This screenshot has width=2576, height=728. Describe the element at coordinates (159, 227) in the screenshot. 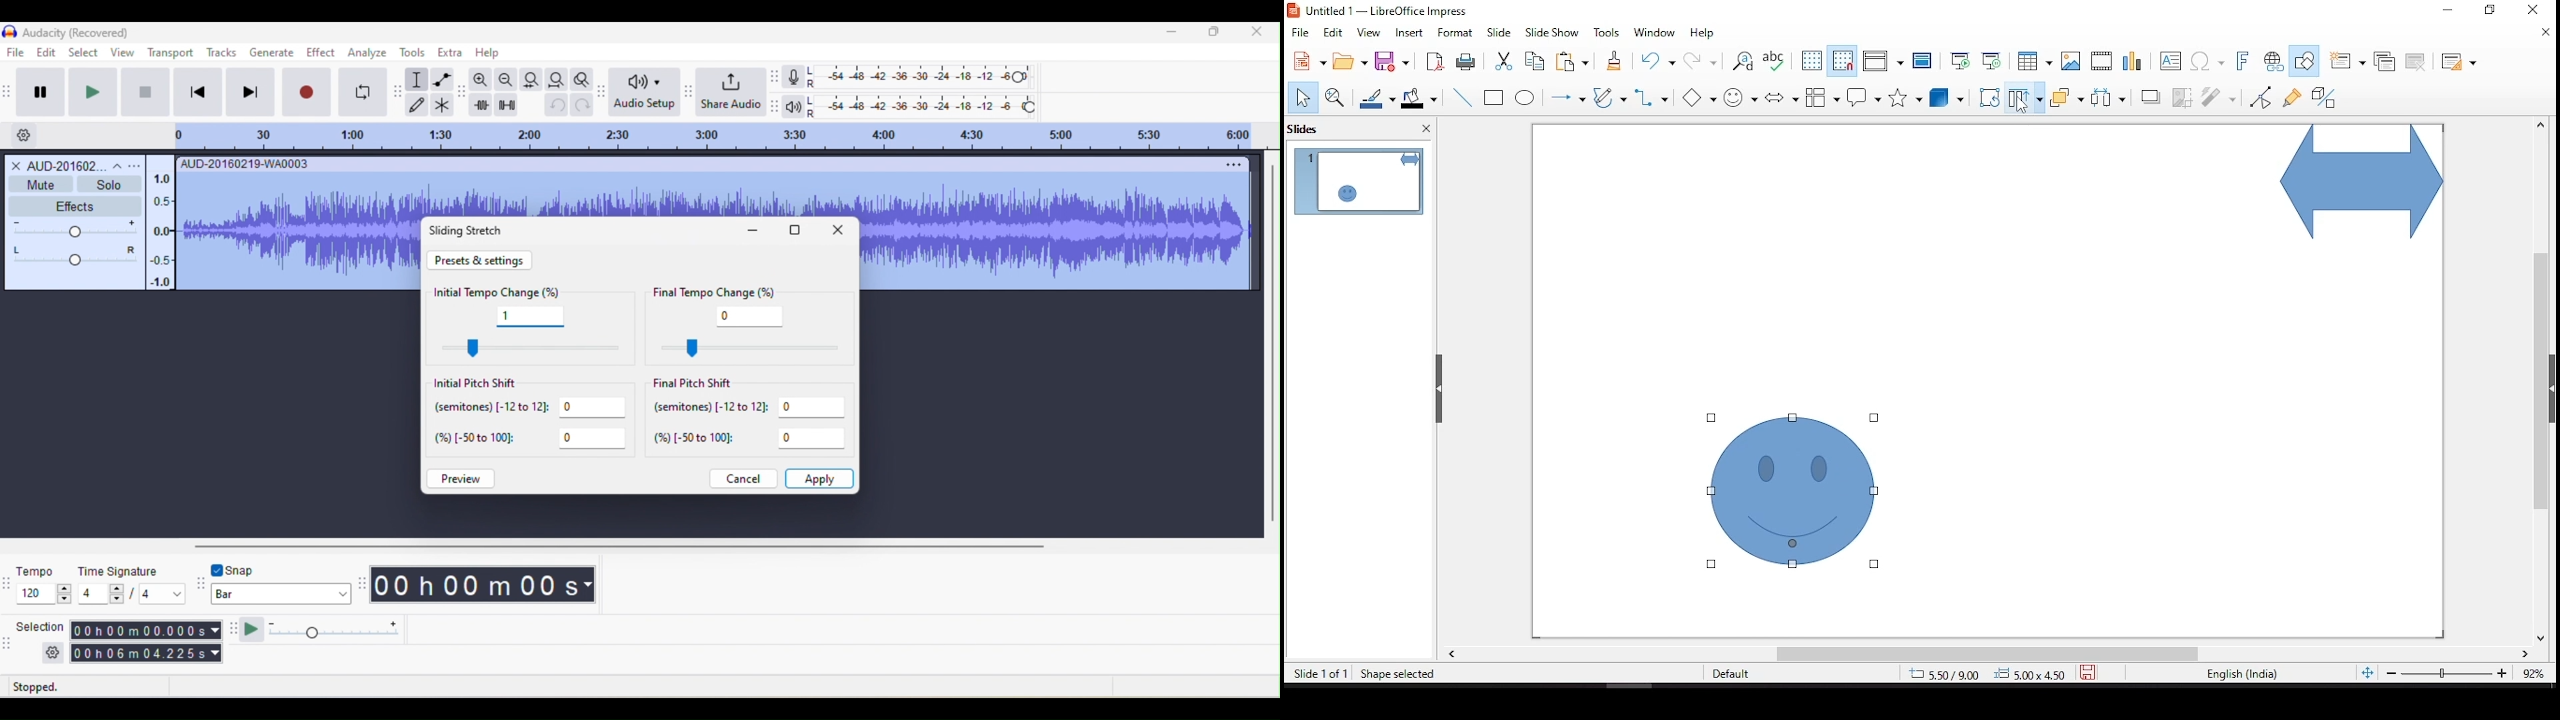

I see `Scale` at that location.